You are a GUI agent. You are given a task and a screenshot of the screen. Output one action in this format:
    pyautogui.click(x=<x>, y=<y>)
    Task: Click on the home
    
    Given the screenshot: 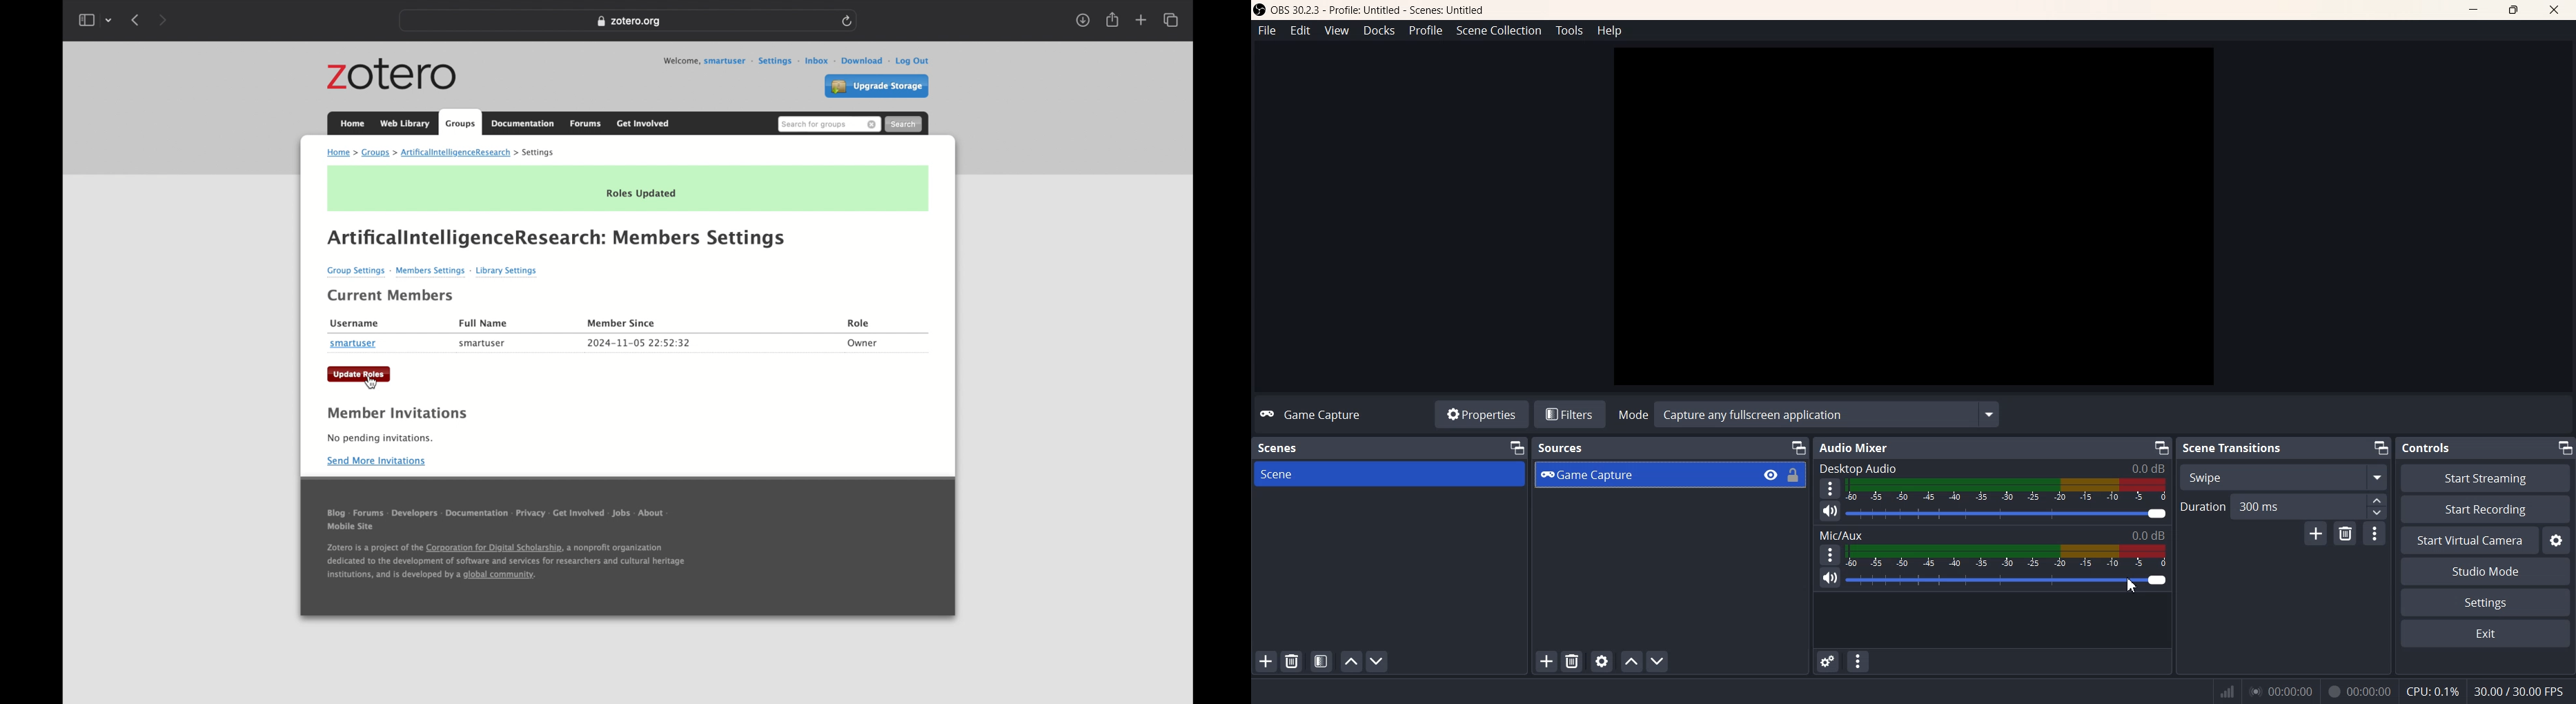 What is the action you would take?
    pyautogui.click(x=341, y=154)
    